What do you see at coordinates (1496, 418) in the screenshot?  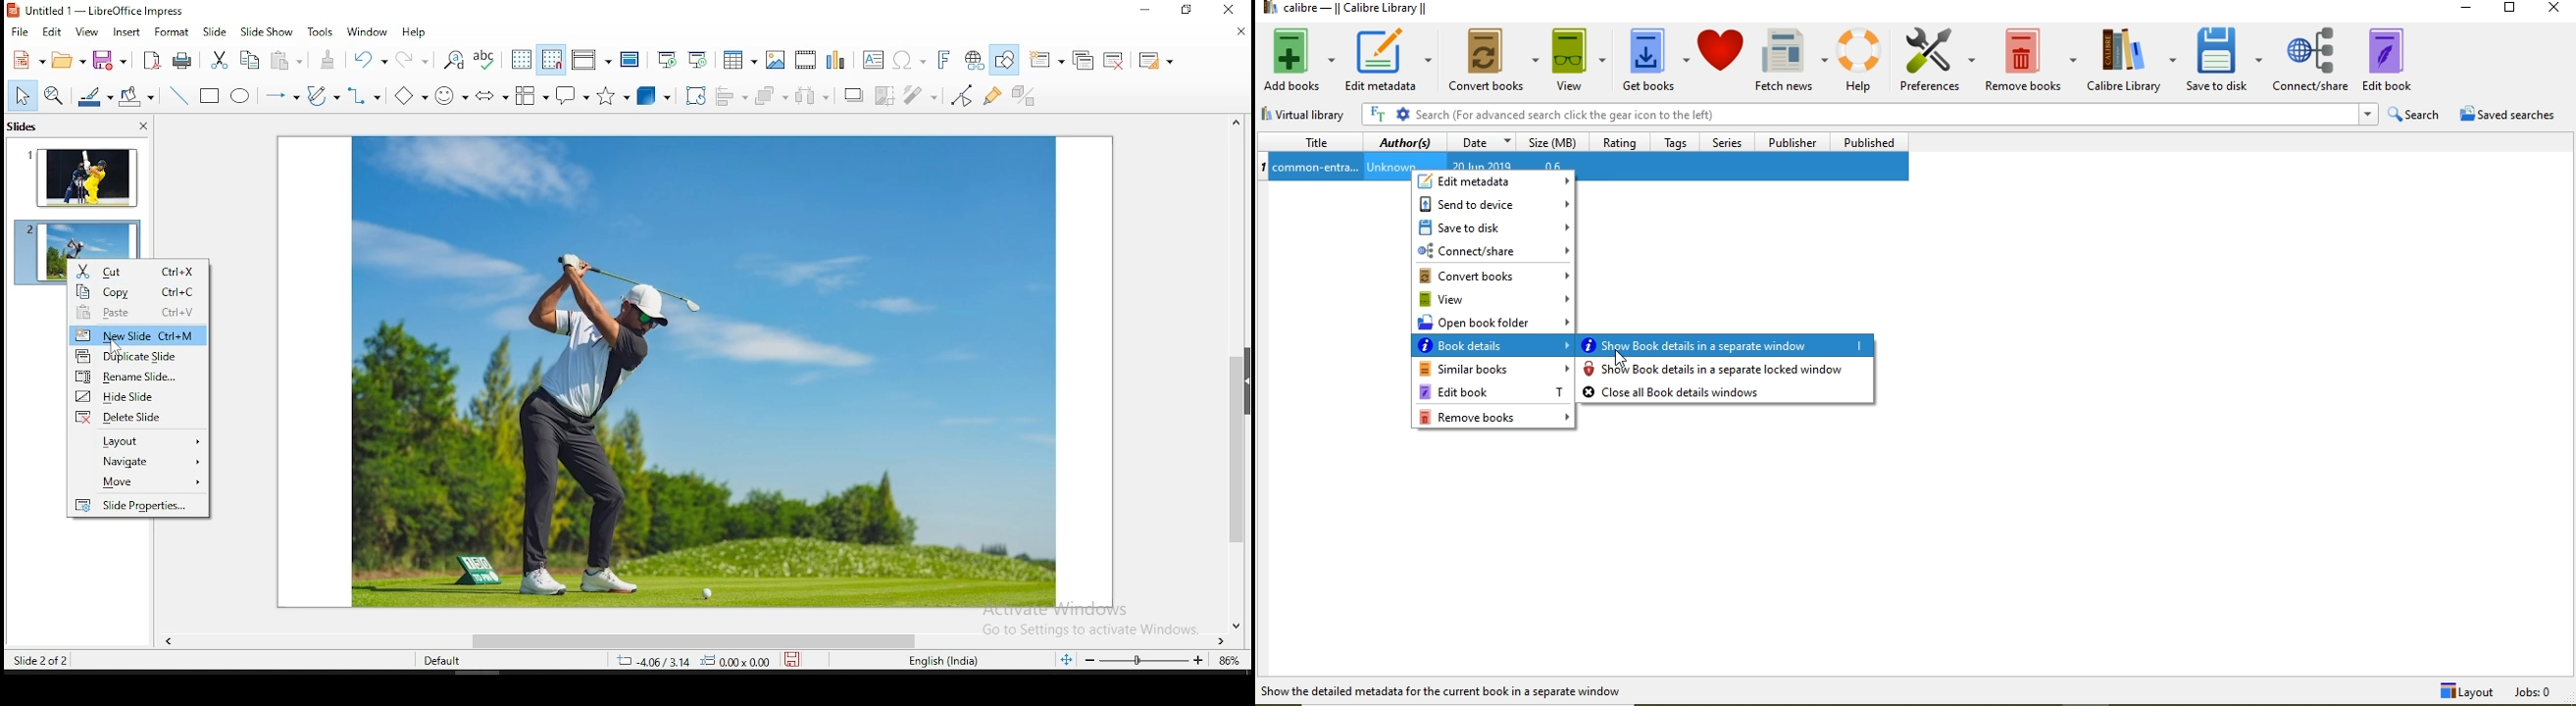 I see `remove books` at bounding box center [1496, 418].